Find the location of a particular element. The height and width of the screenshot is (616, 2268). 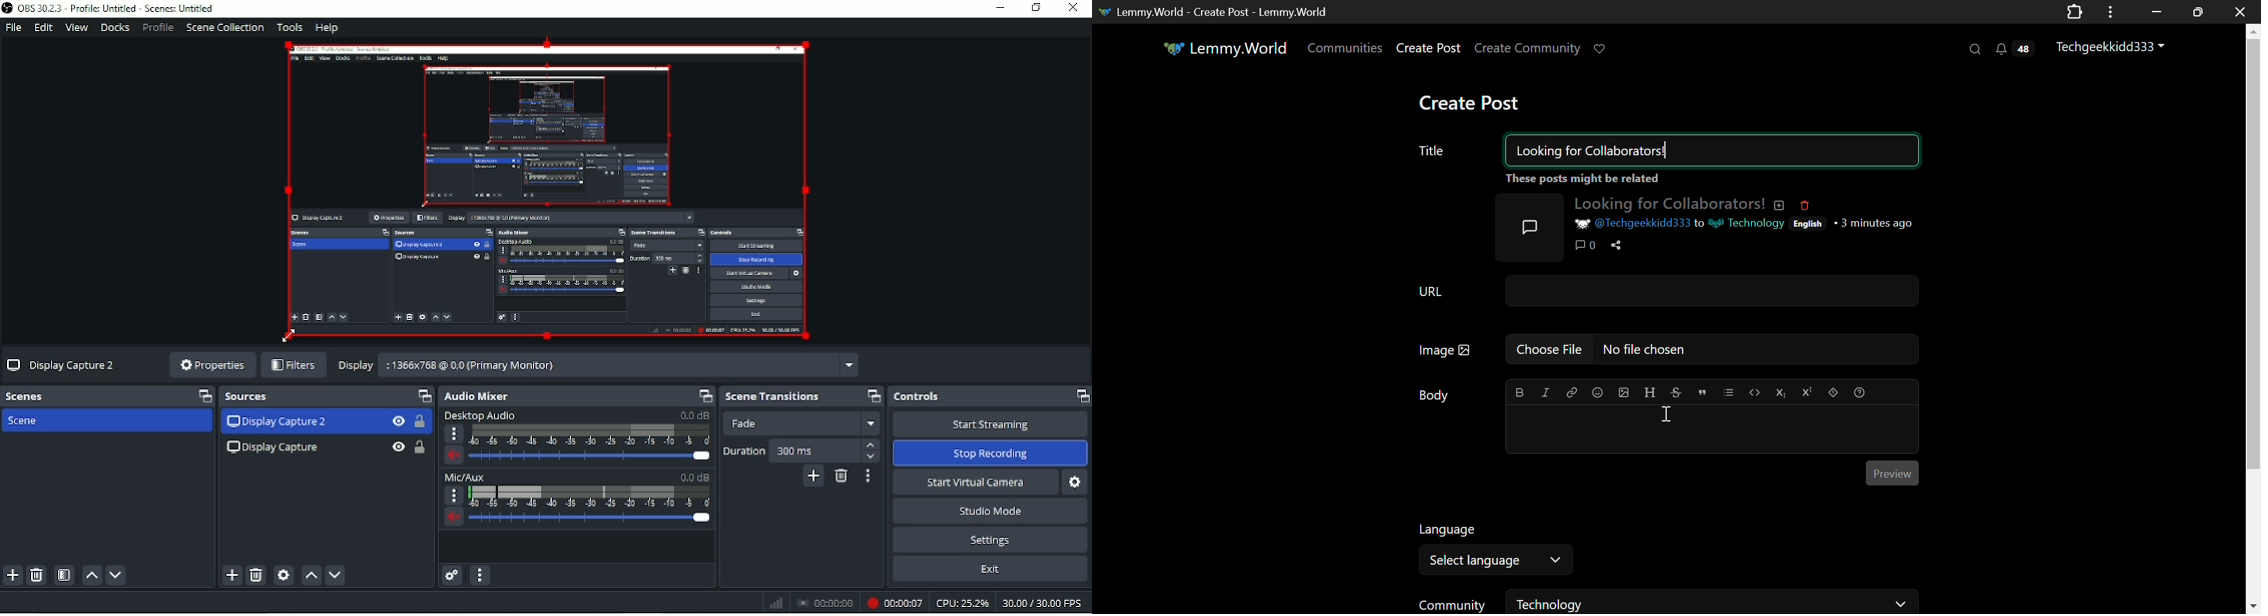

Maximize is located at coordinates (1081, 395).